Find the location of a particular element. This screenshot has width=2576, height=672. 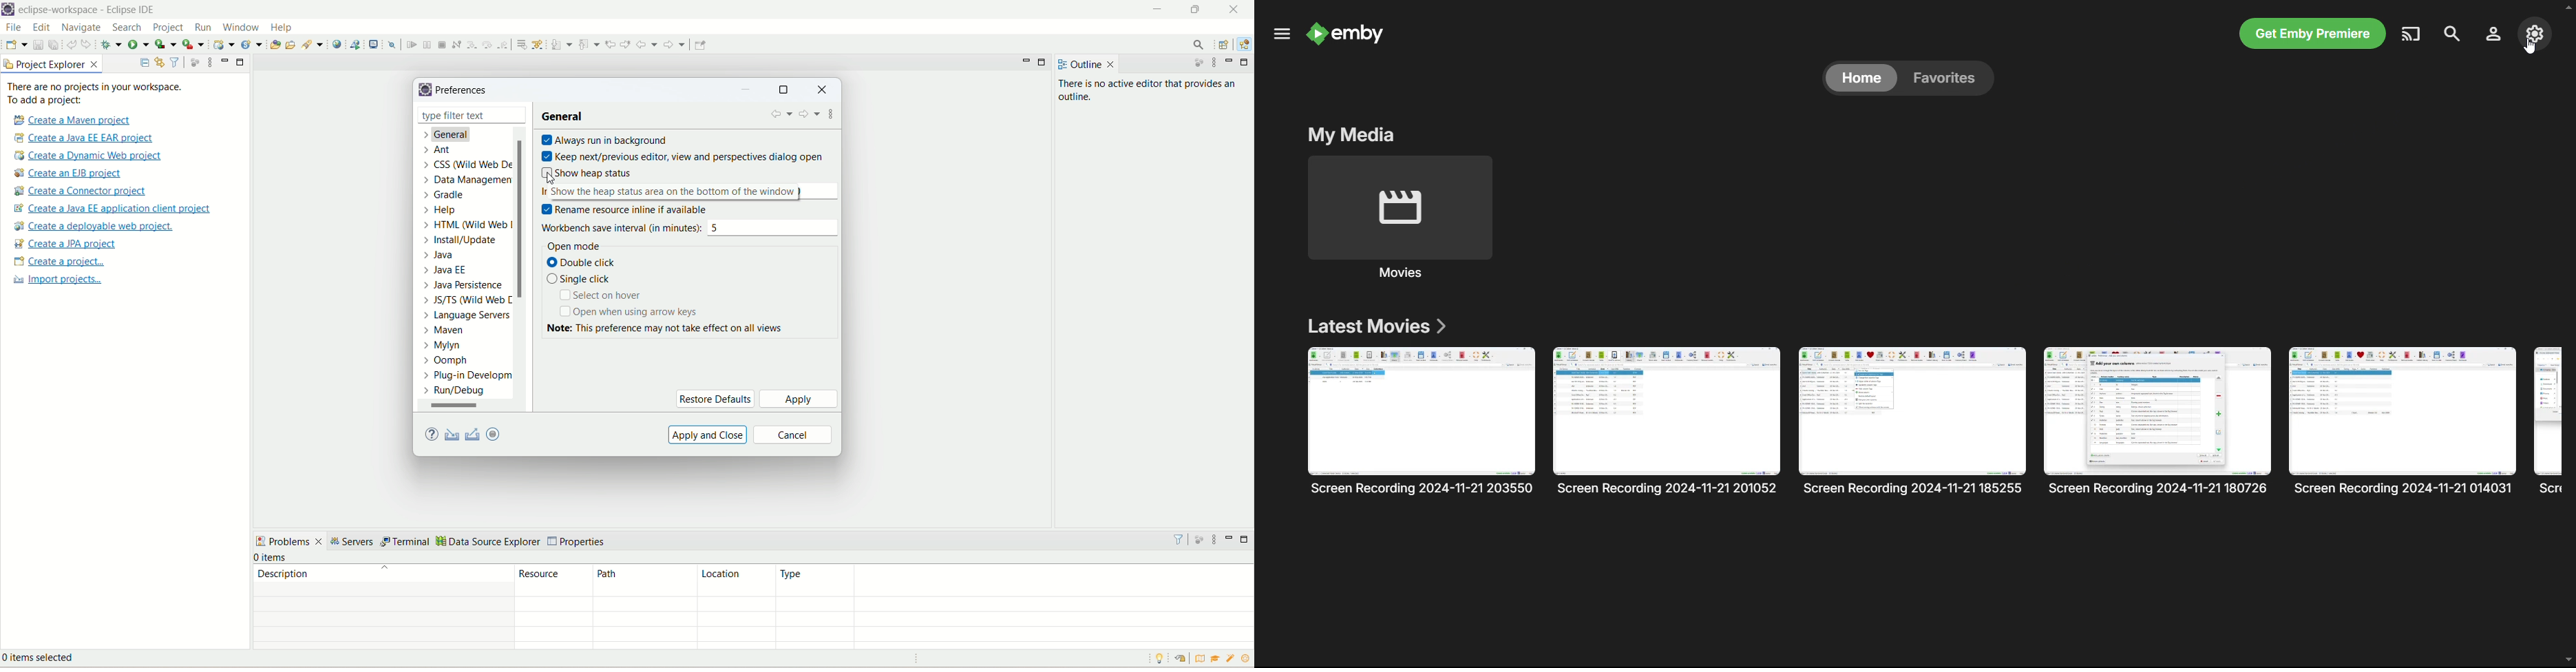

skip all break points is located at coordinates (392, 44).